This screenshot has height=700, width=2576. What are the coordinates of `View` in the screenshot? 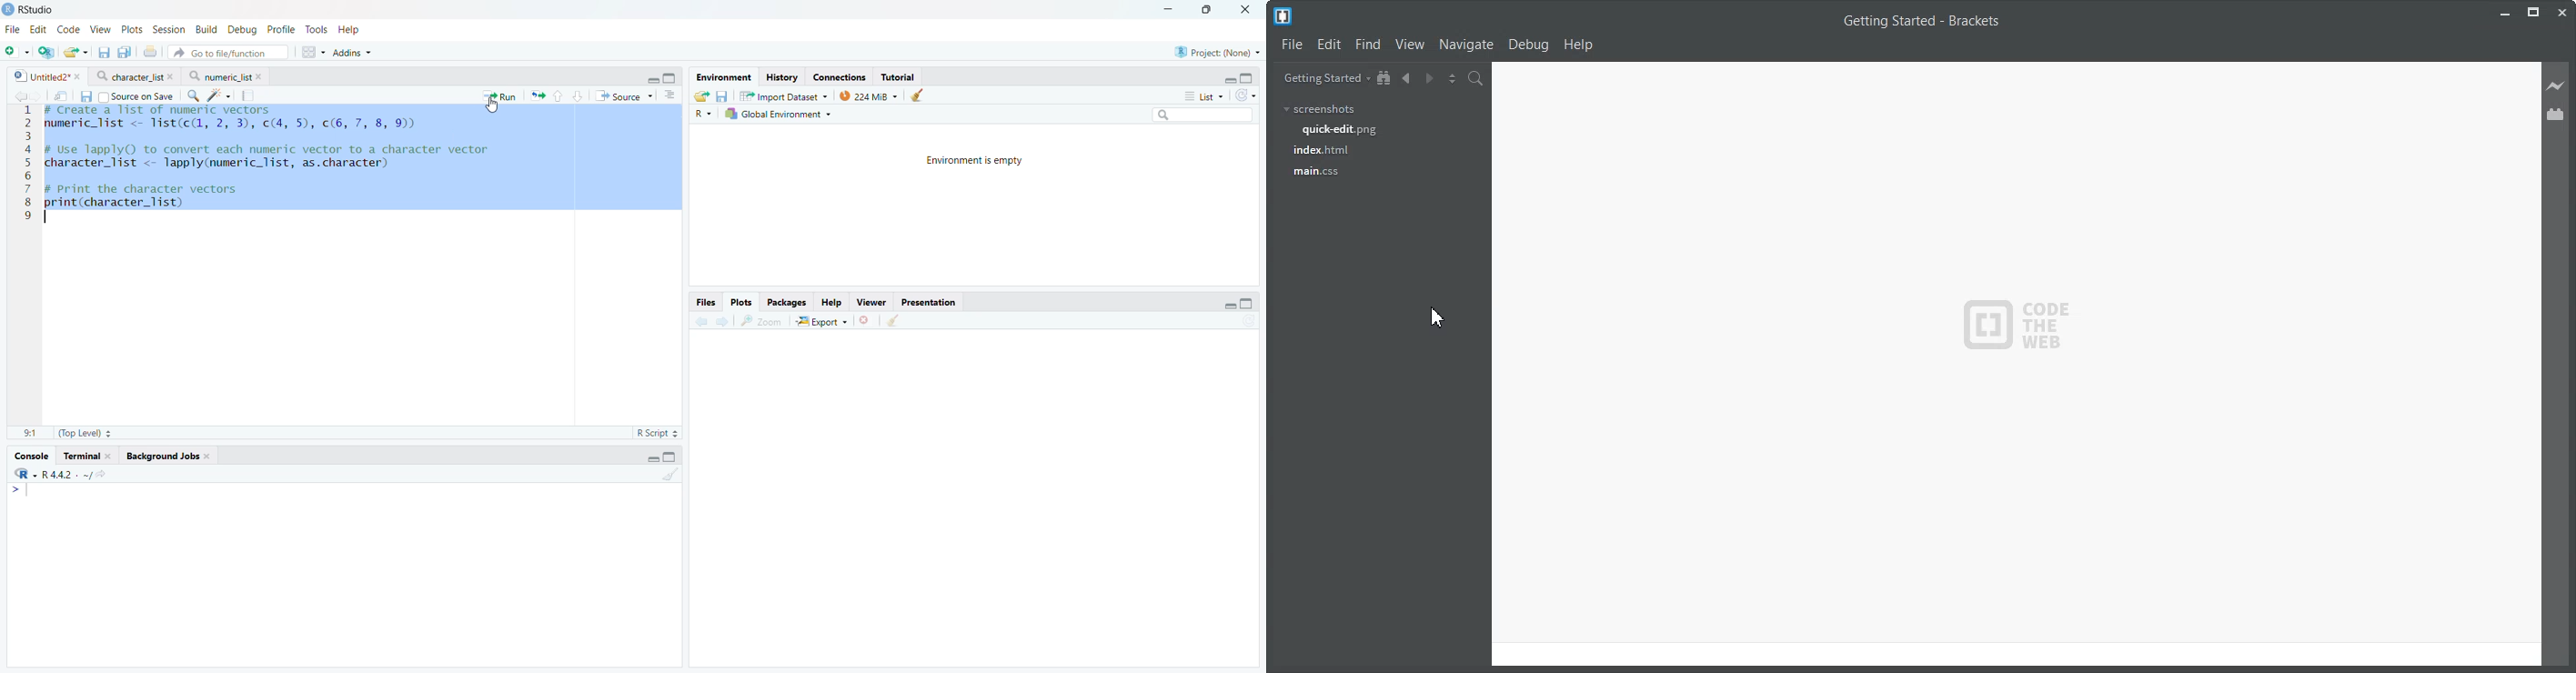 It's located at (1411, 45).